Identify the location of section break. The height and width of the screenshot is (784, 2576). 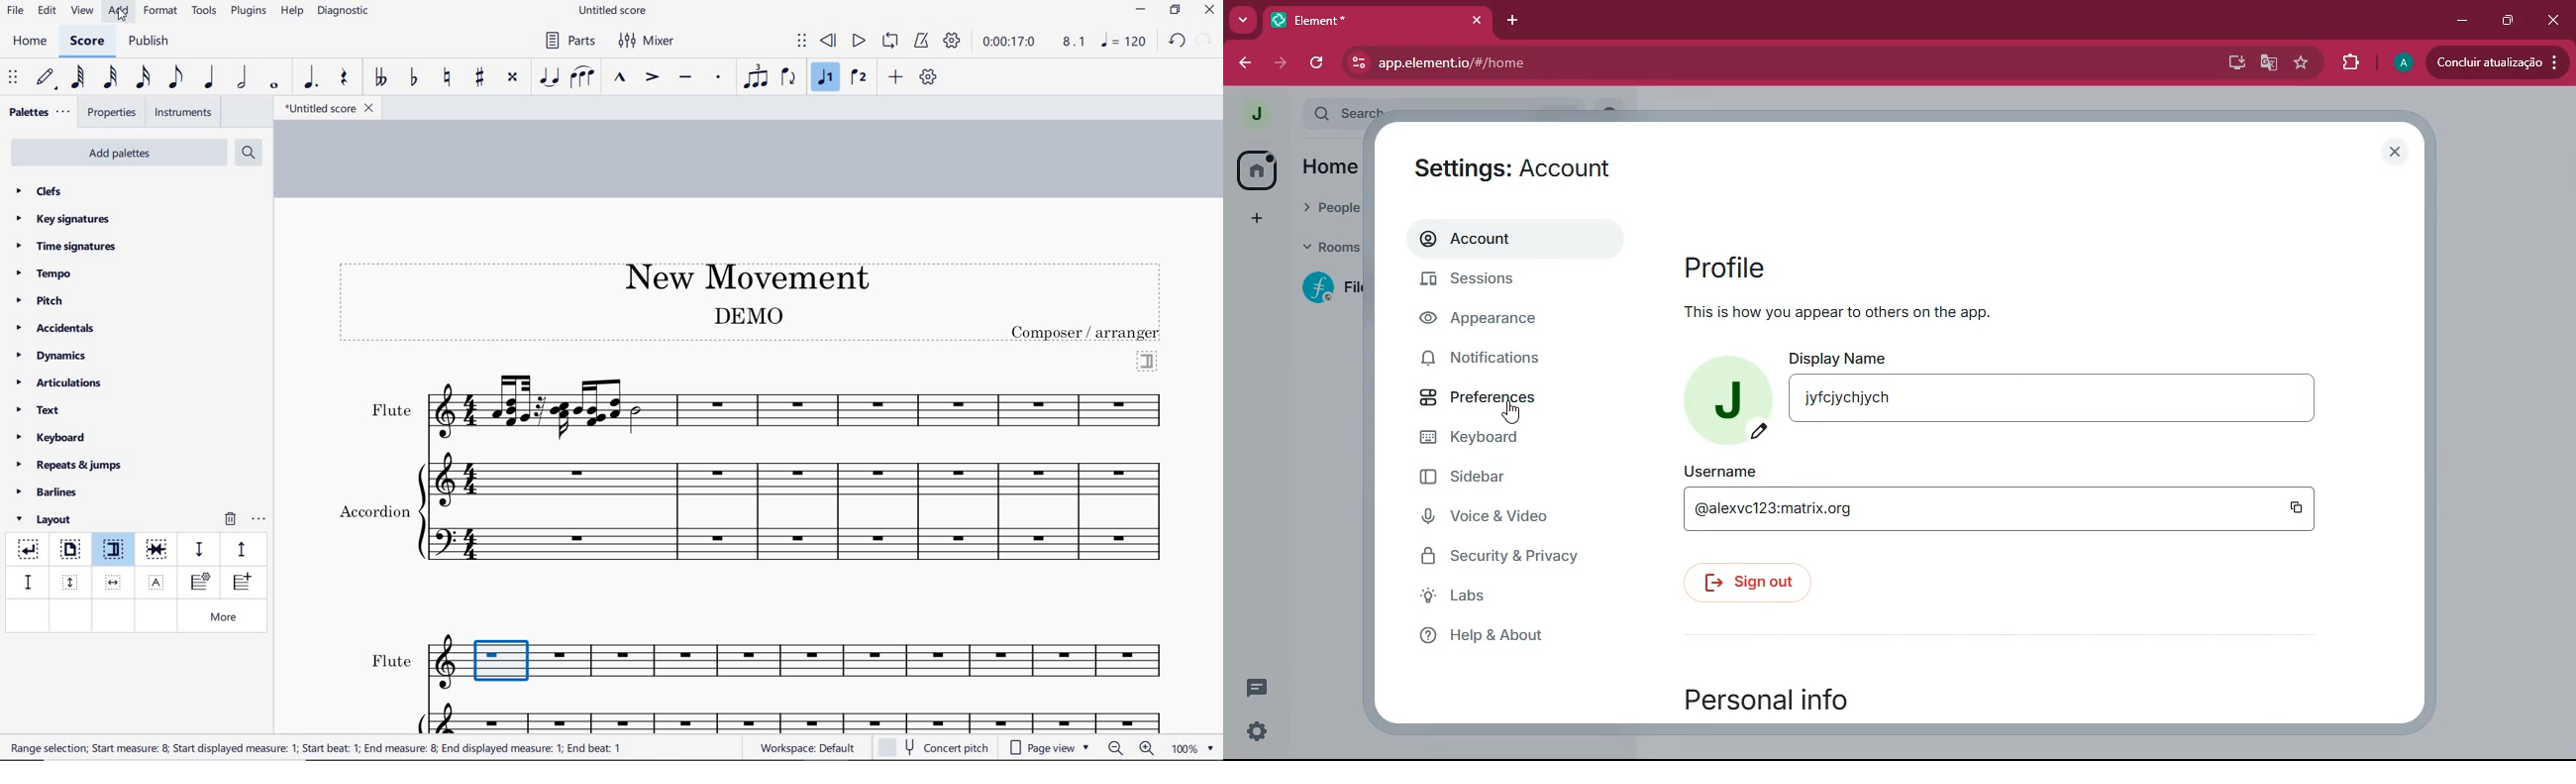
(117, 552).